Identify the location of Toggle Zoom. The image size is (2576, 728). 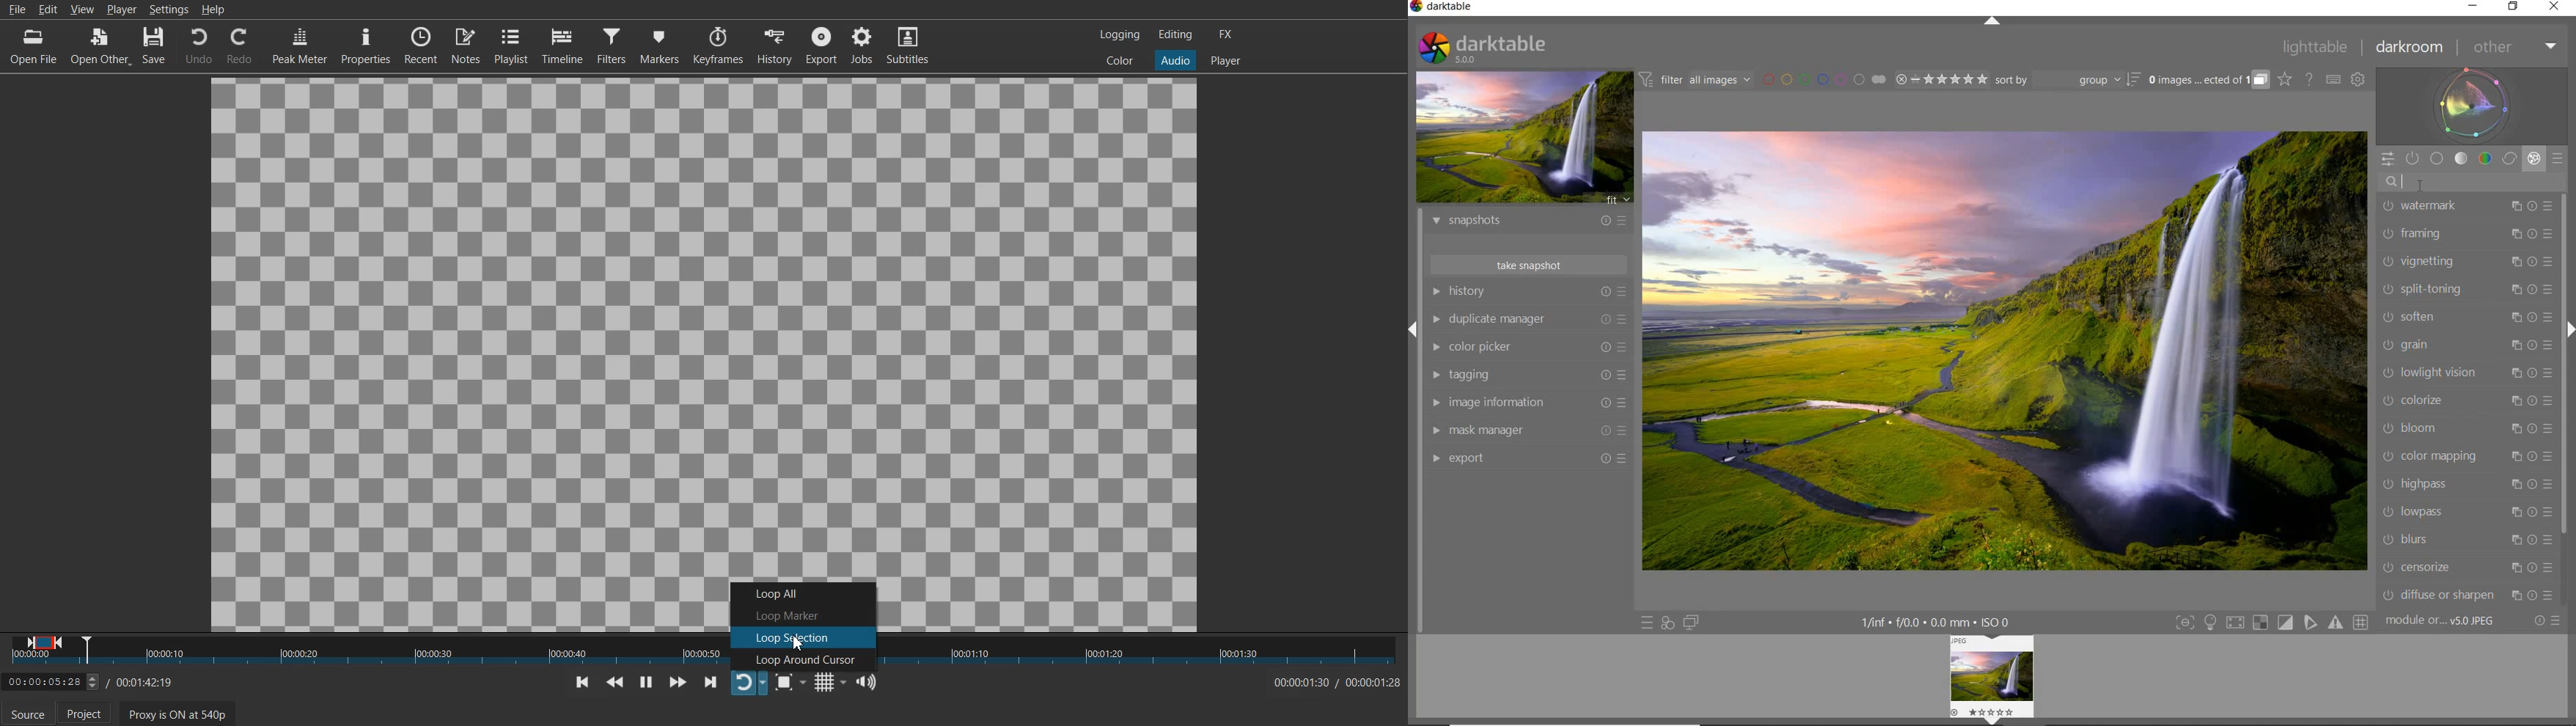
(790, 683).